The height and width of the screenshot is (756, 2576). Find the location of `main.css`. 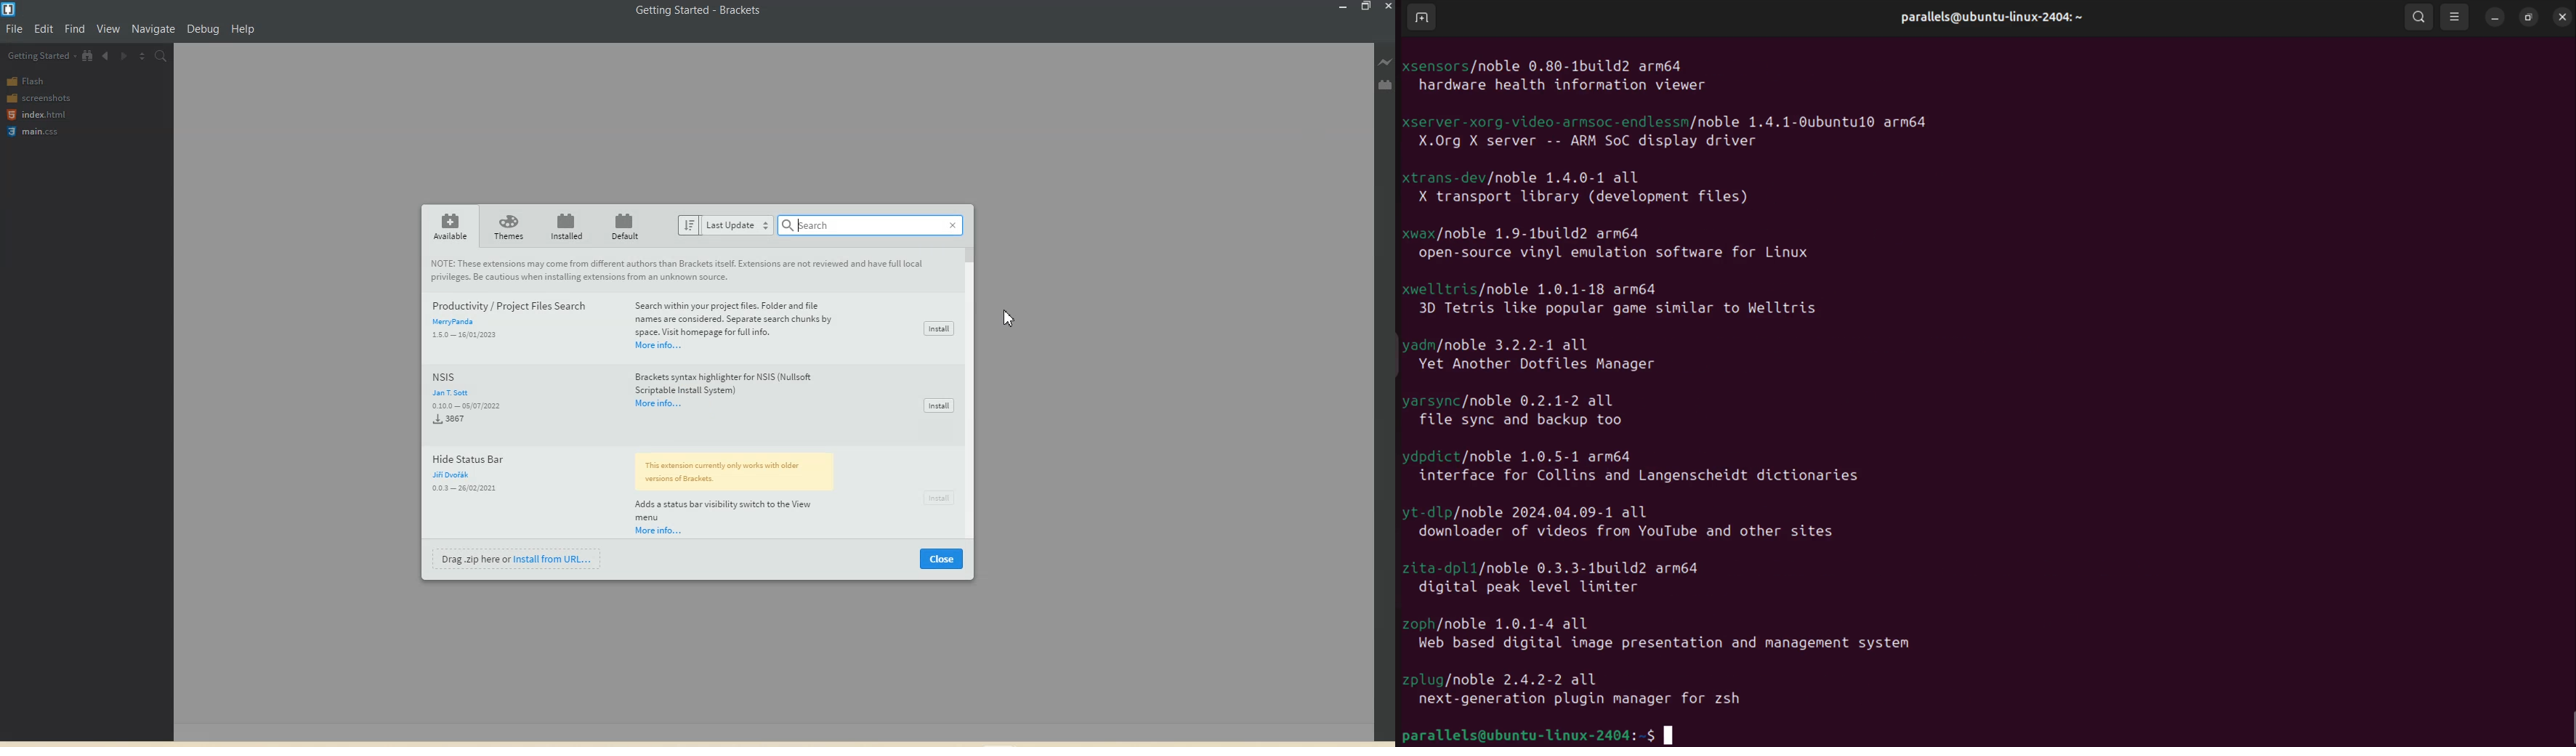

main.css is located at coordinates (36, 132).